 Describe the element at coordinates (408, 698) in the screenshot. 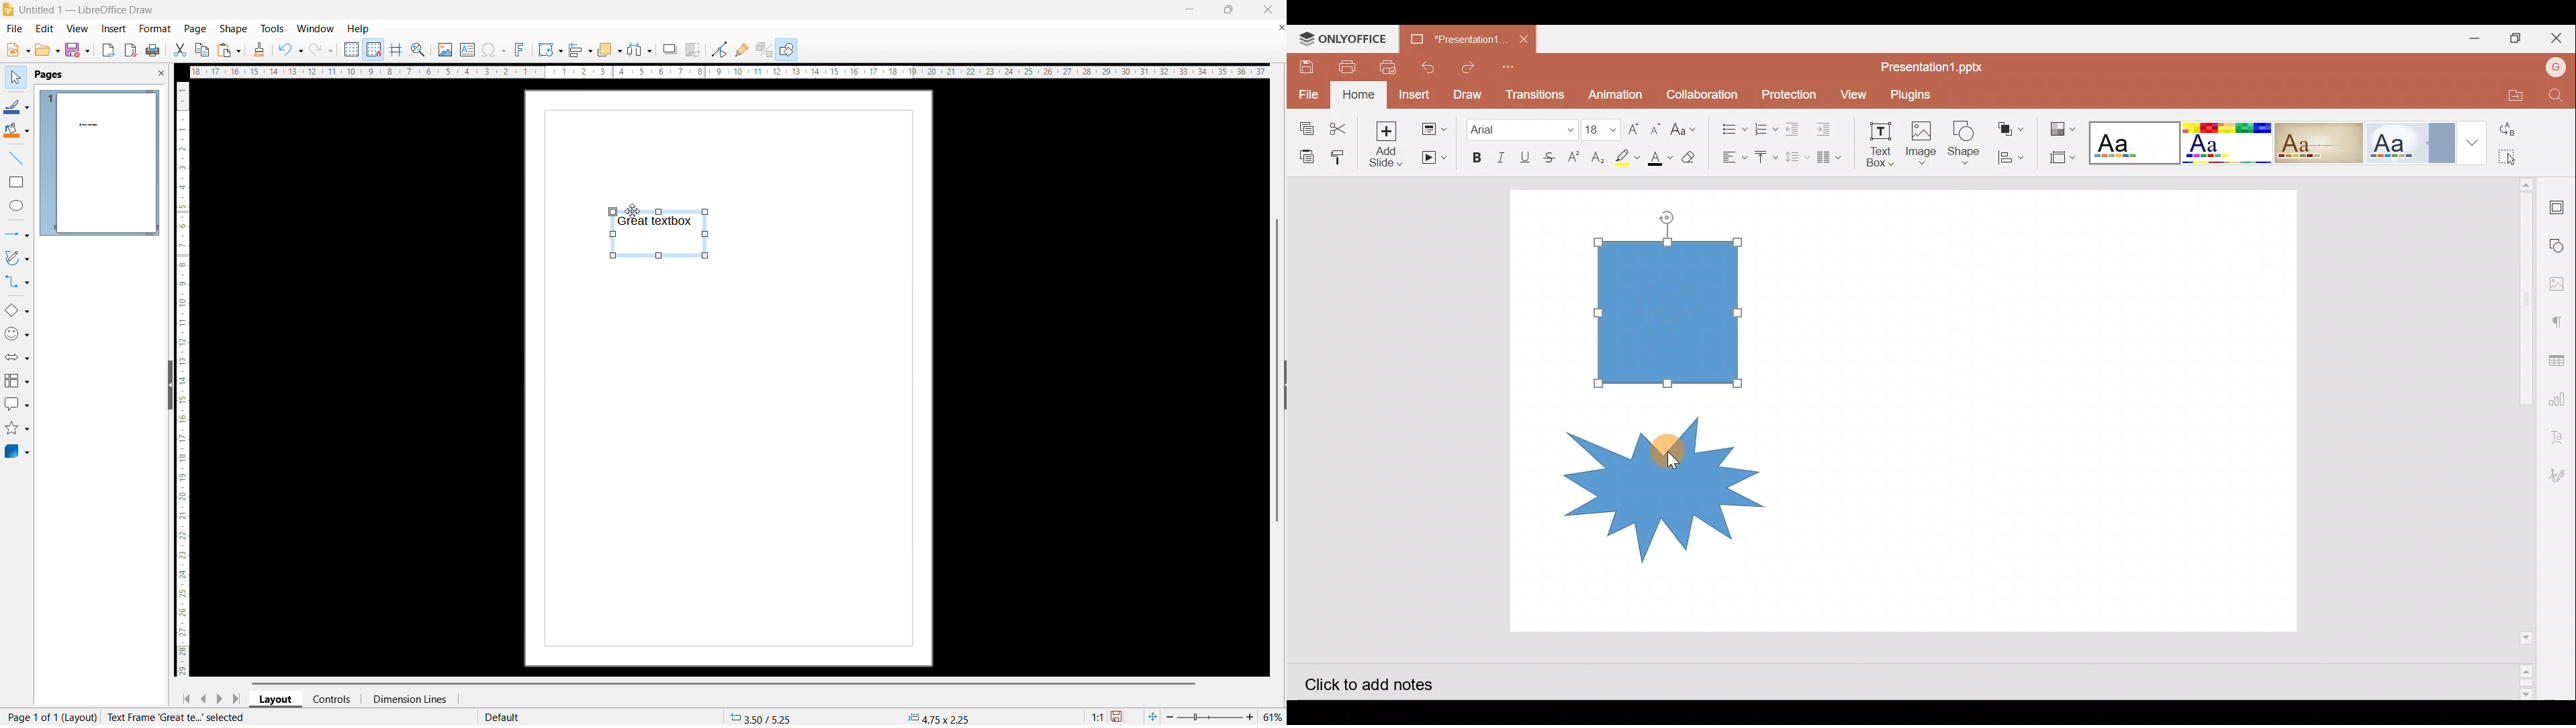

I see `dimension lines` at that location.